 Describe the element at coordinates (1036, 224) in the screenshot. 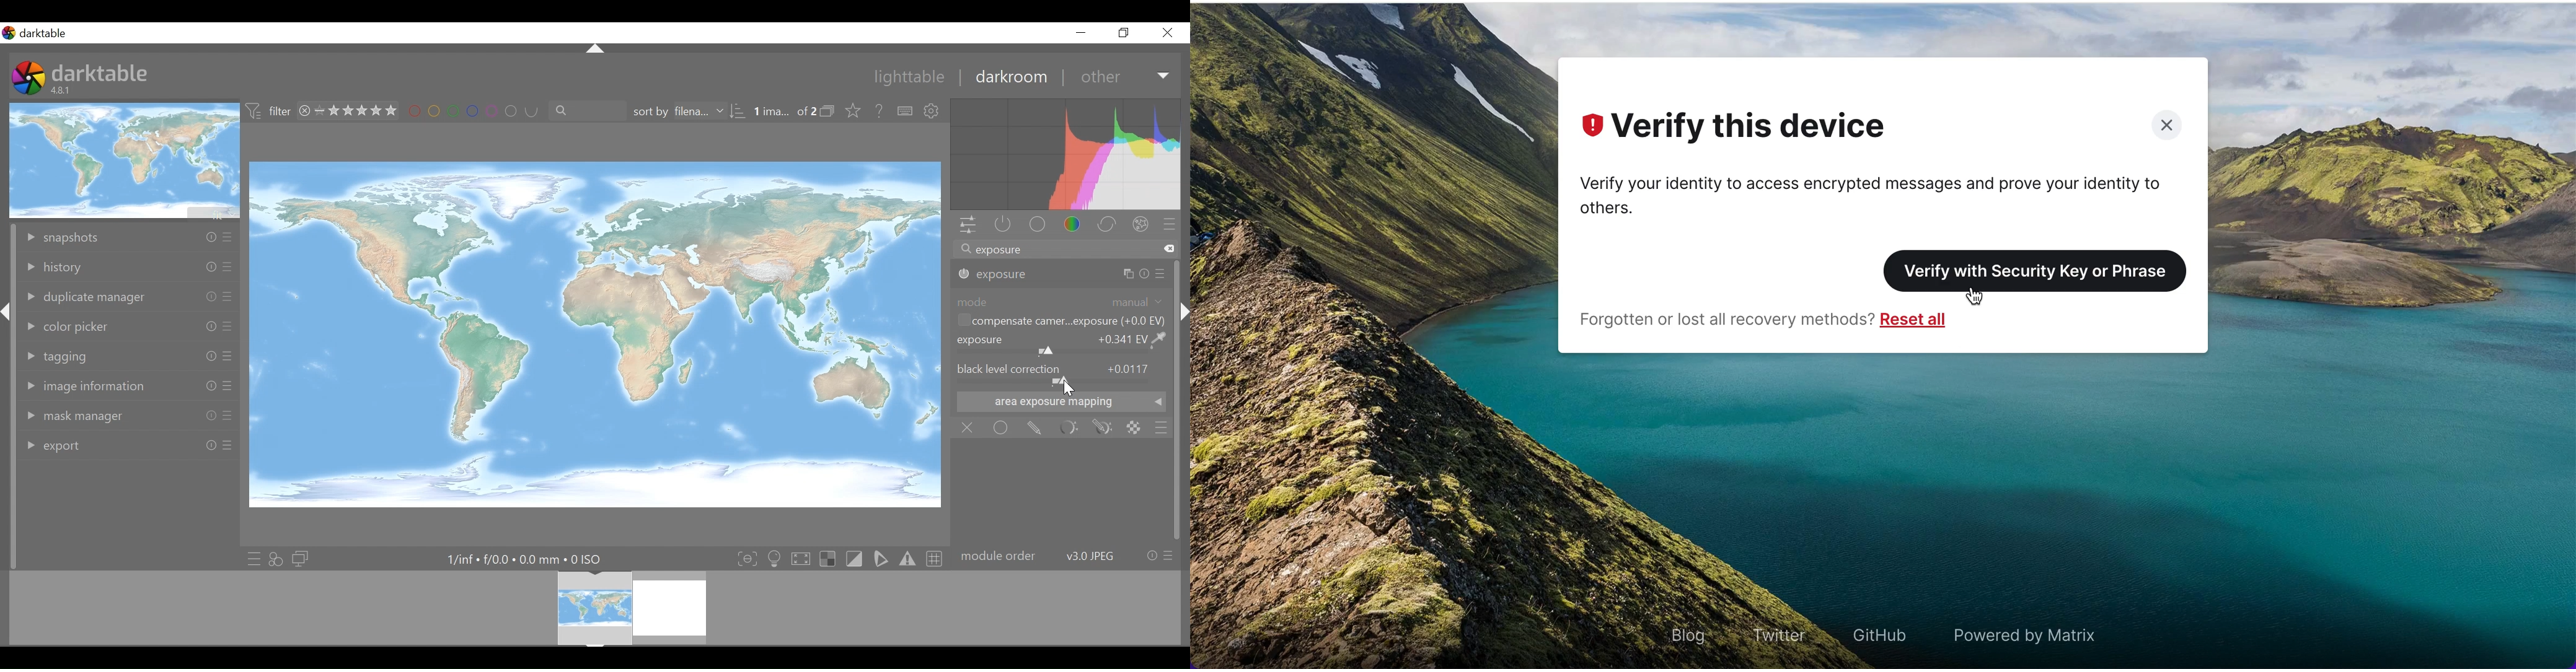

I see `base` at that location.